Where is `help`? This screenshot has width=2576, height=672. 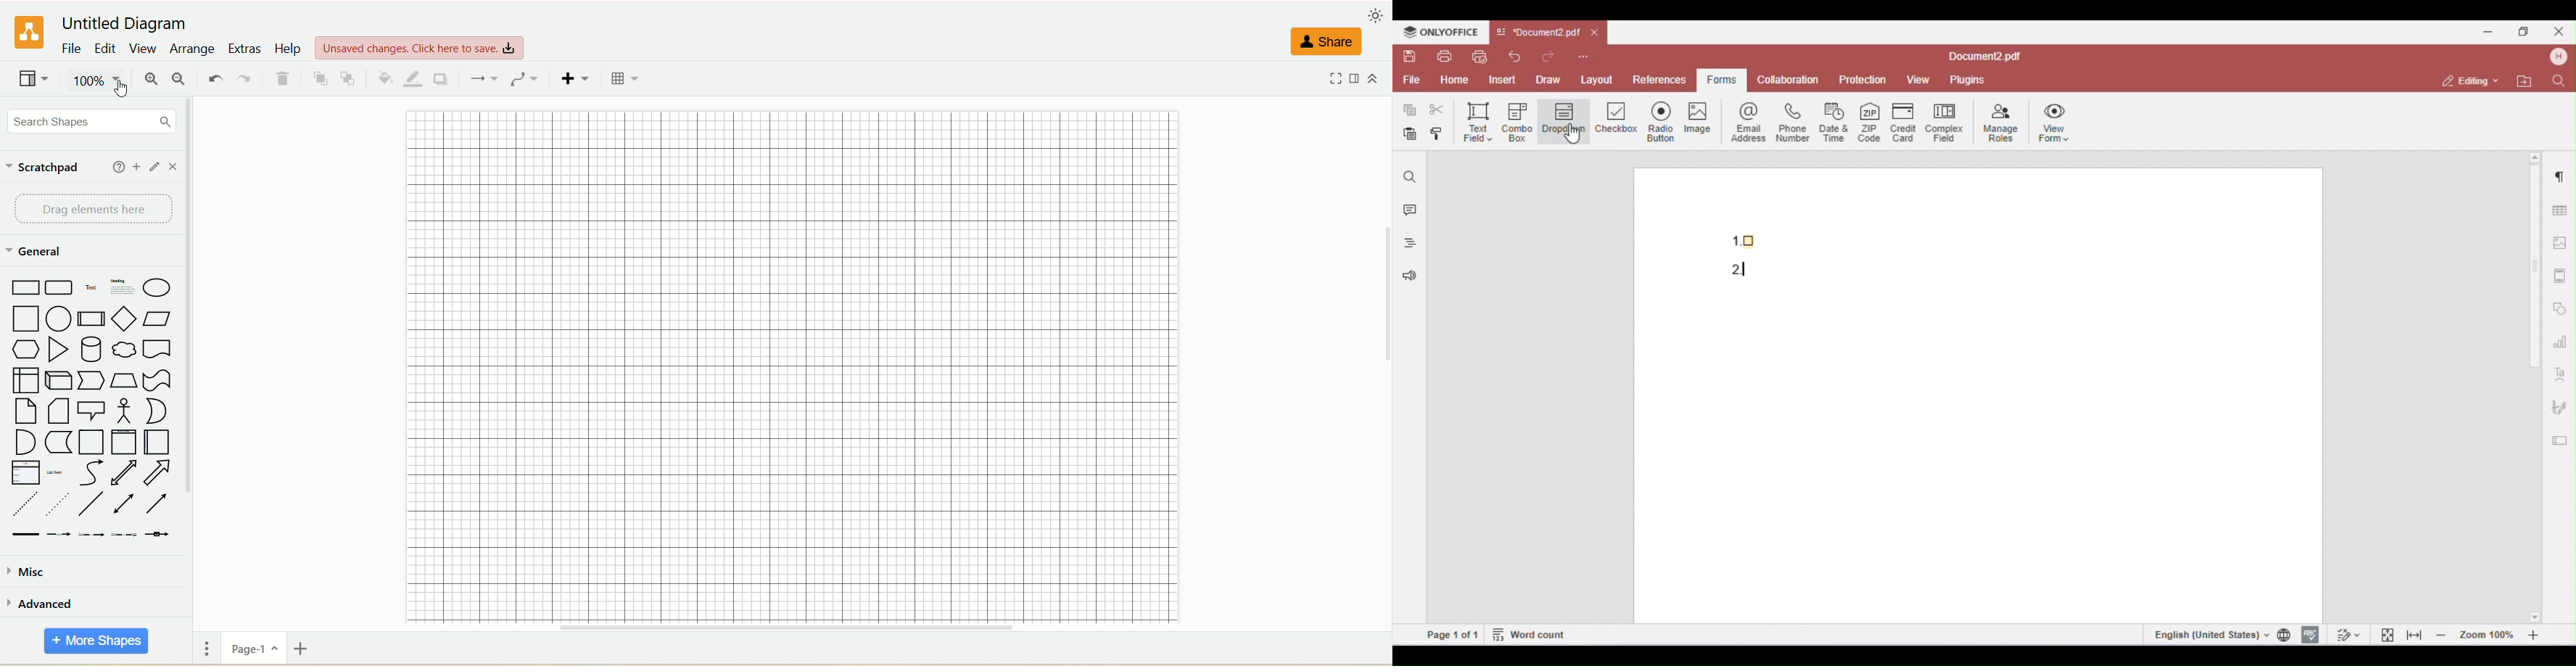 help is located at coordinates (288, 49).